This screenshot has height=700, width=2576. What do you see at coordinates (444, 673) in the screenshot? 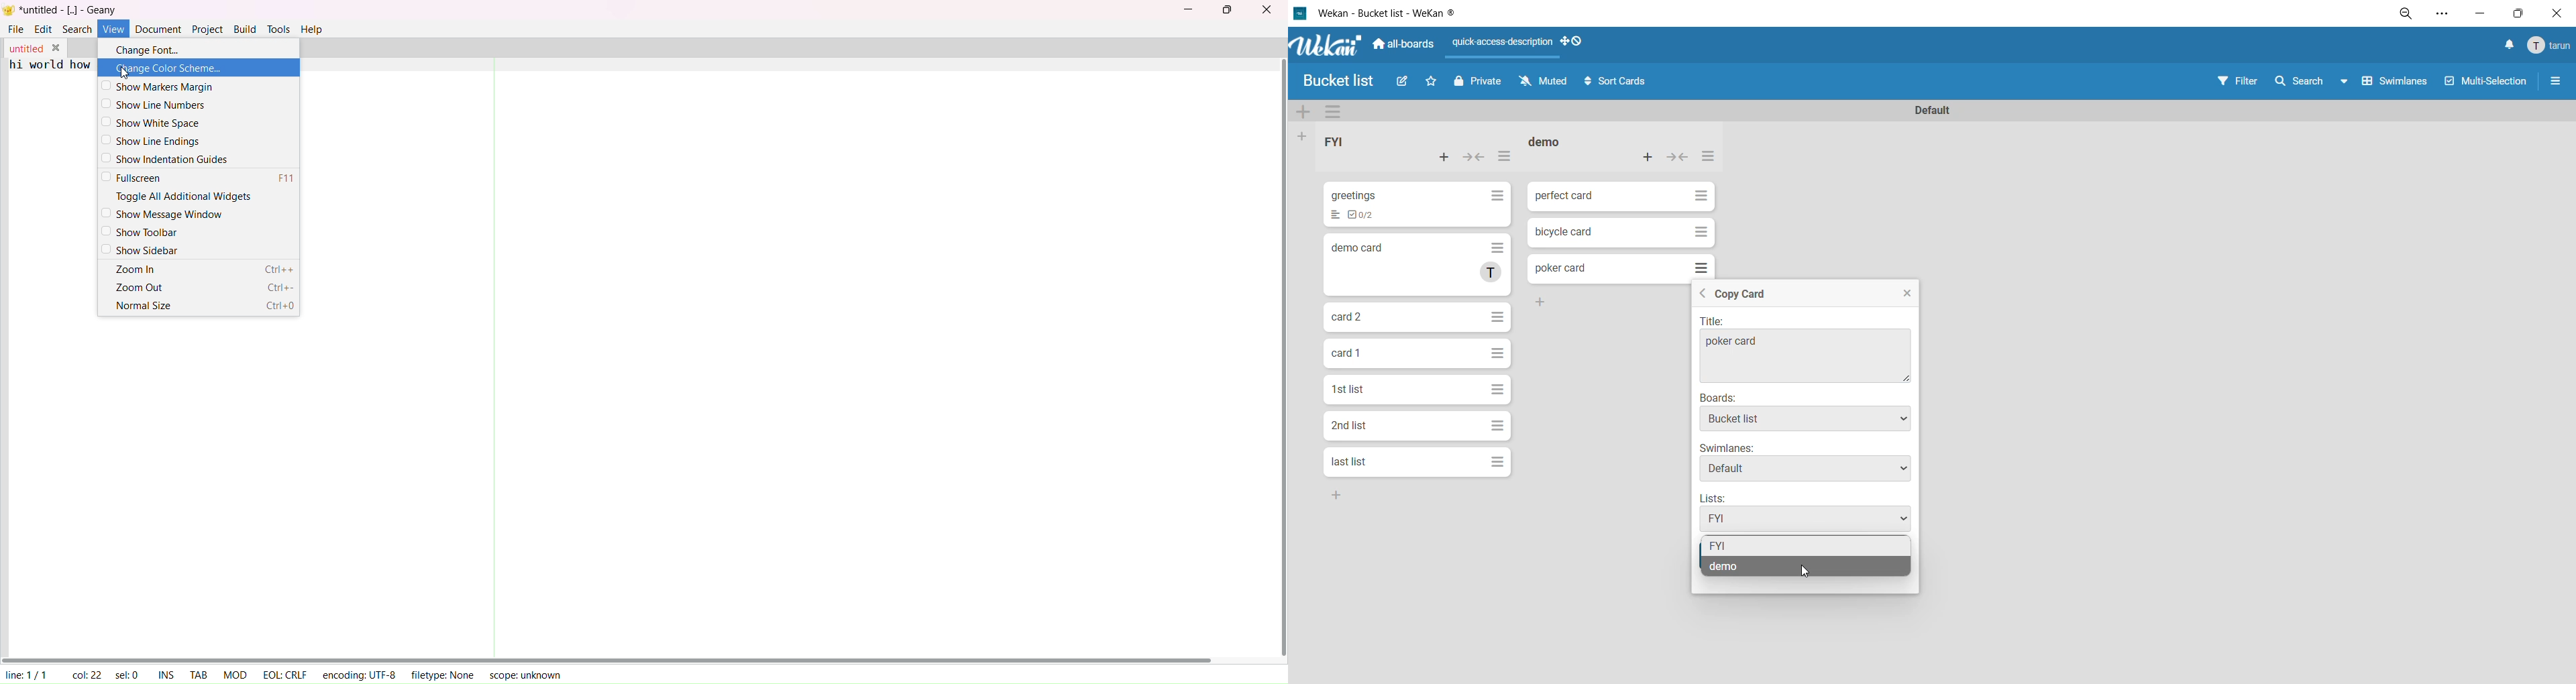
I see `filetype:unknown` at bounding box center [444, 673].